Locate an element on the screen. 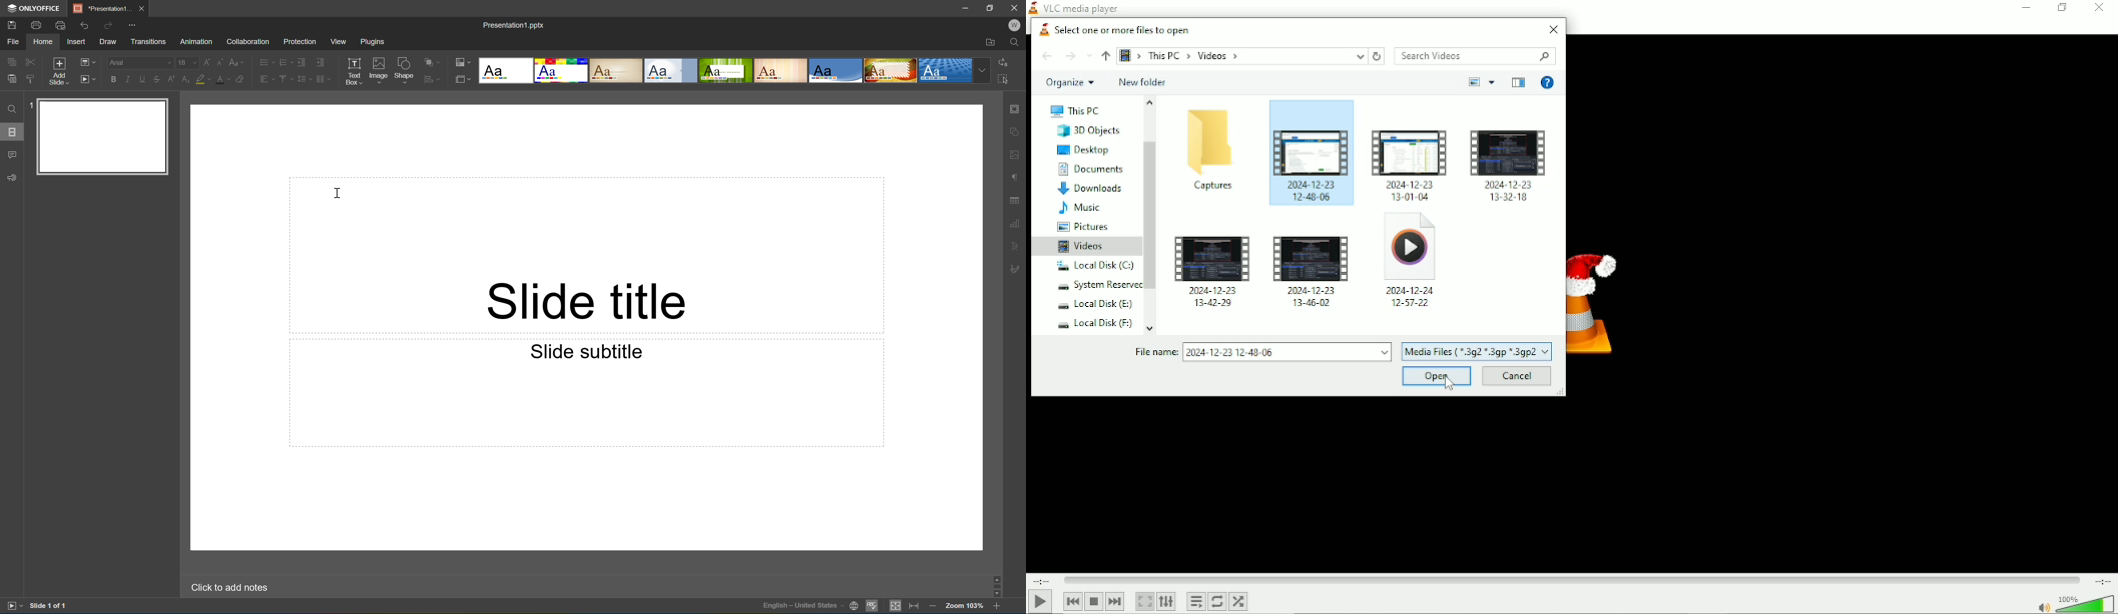 The height and width of the screenshot is (616, 2128). Undo is located at coordinates (88, 27).